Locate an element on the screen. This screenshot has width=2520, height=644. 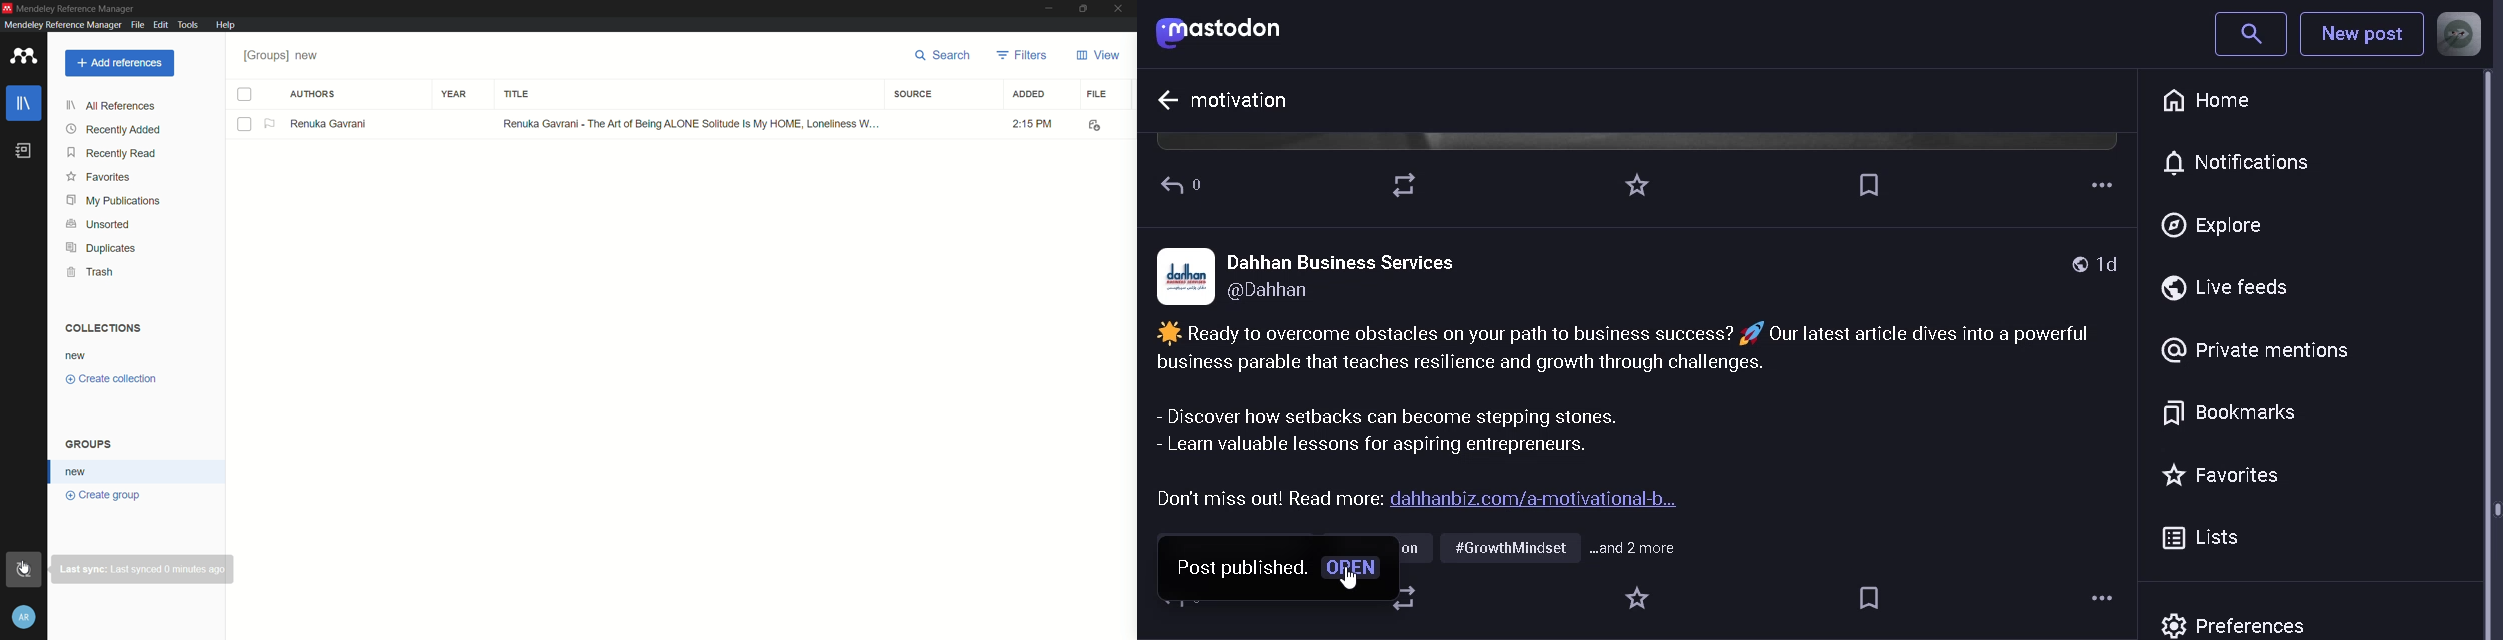
1 d is located at coordinates (2114, 264).